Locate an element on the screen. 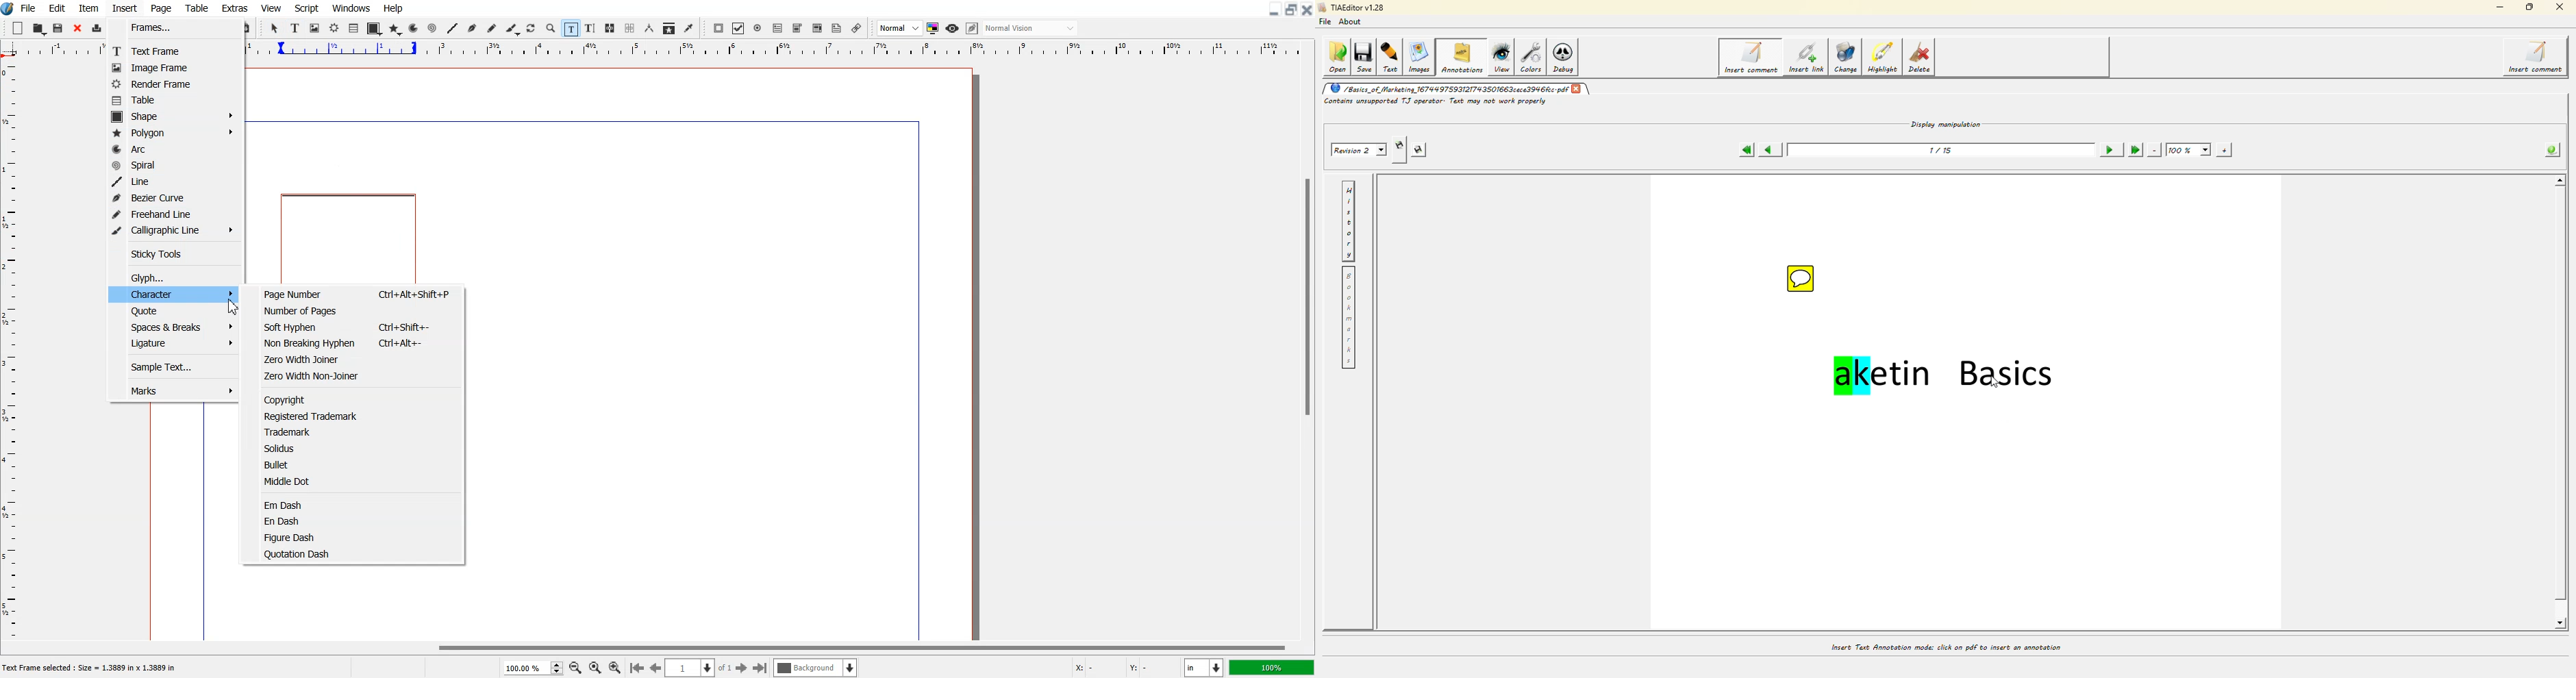 This screenshot has width=2576, height=700. Middle Dot is located at coordinates (360, 480).